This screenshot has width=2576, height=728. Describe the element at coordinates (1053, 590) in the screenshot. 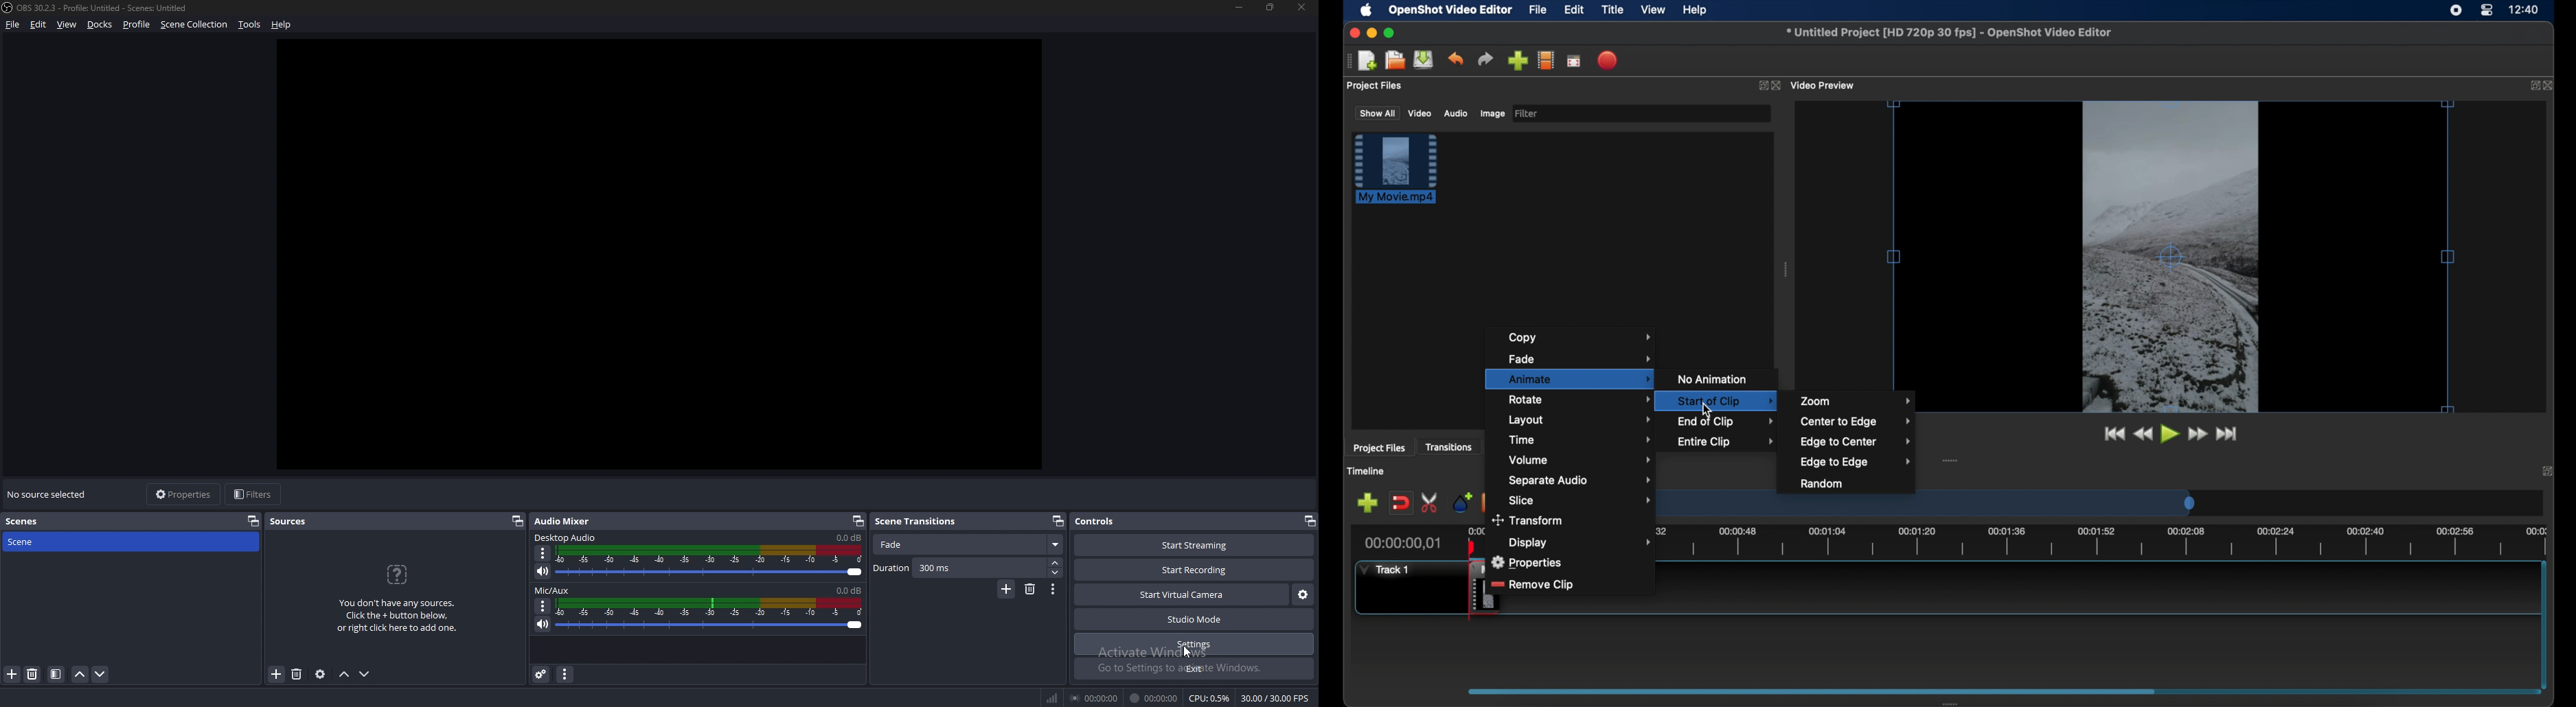

I see `transition properties` at that location.